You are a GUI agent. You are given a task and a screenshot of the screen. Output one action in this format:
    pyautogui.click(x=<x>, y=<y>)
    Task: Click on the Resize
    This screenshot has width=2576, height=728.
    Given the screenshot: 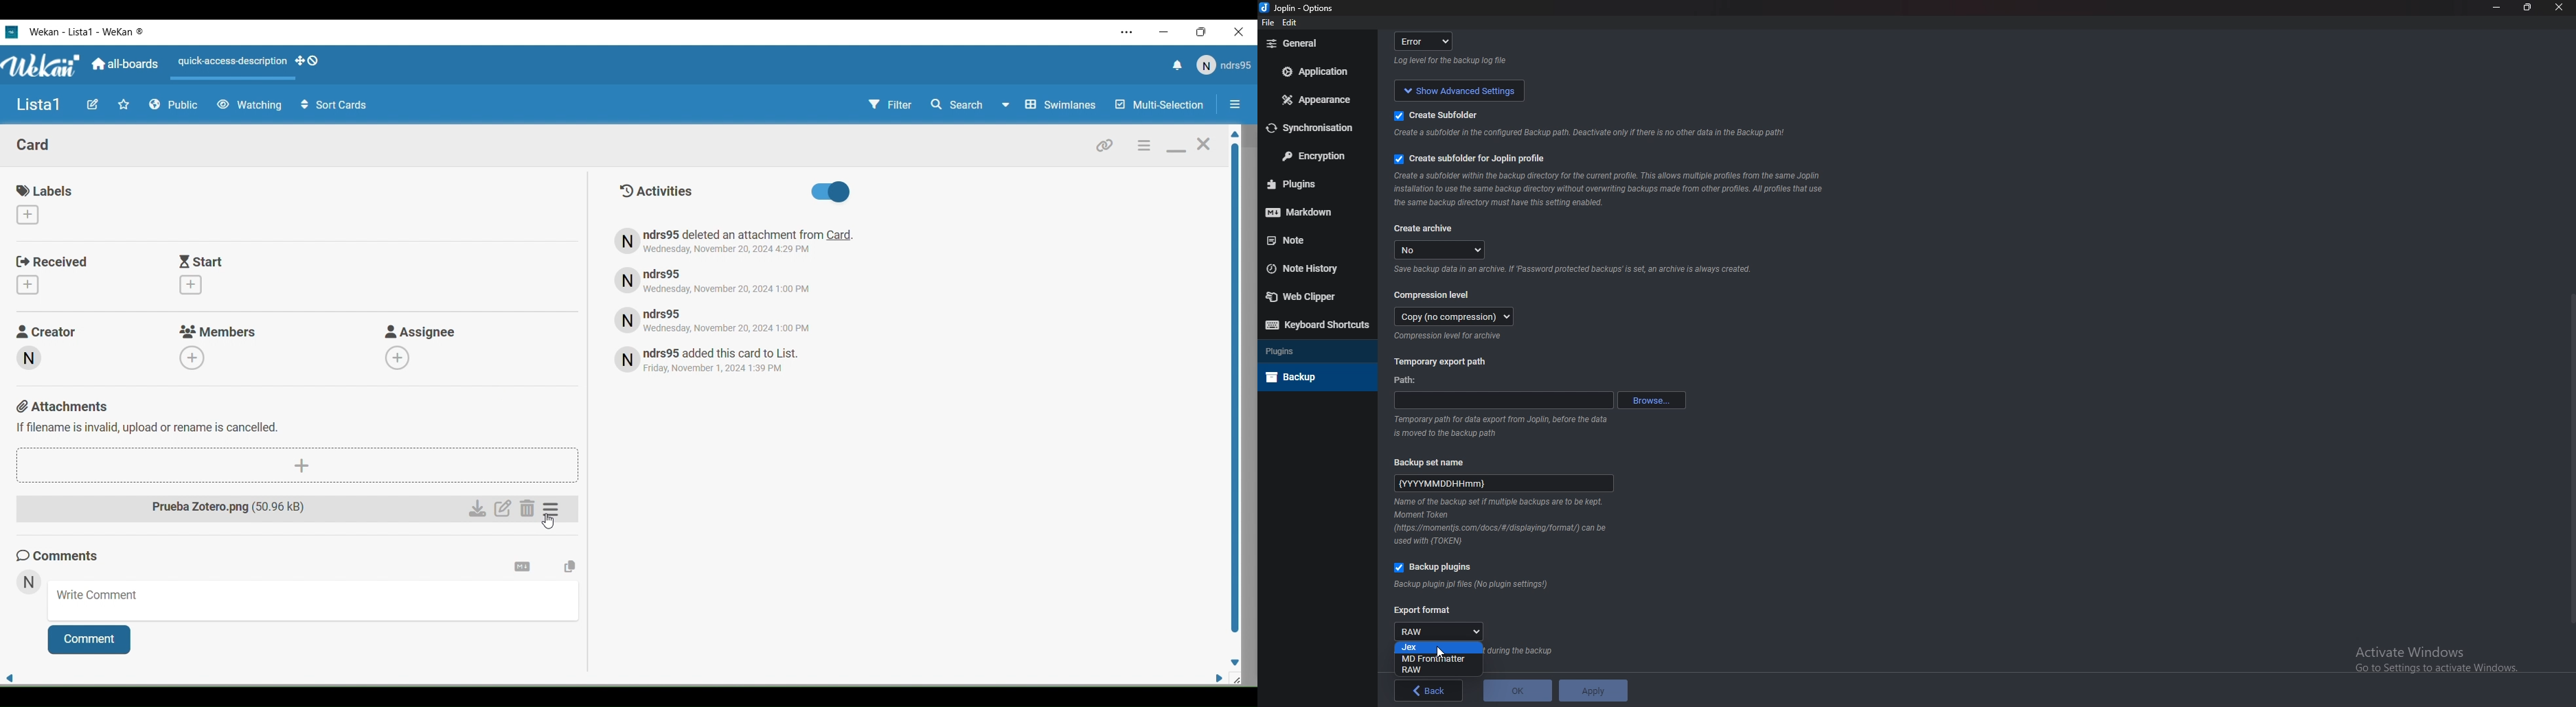 What is the action you would take?
    pyautogui.click(x=2529, y=8)
    